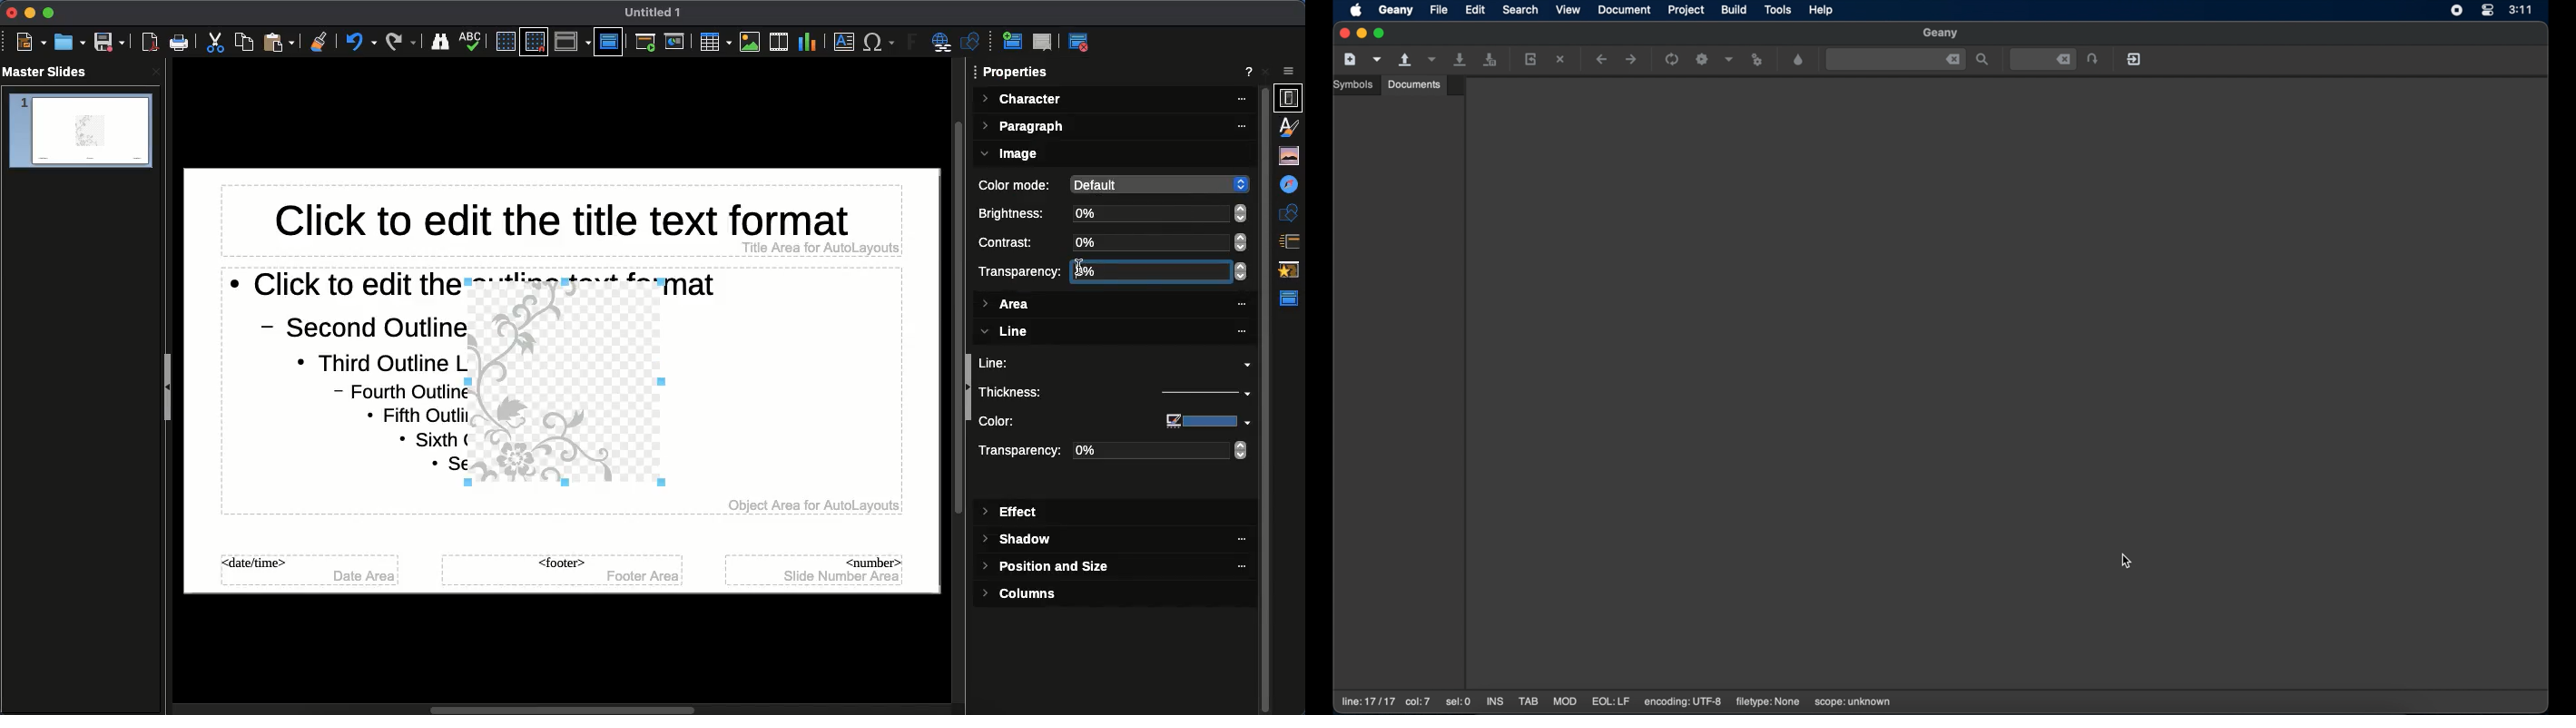  I want to click on Images, so click(750, 42).